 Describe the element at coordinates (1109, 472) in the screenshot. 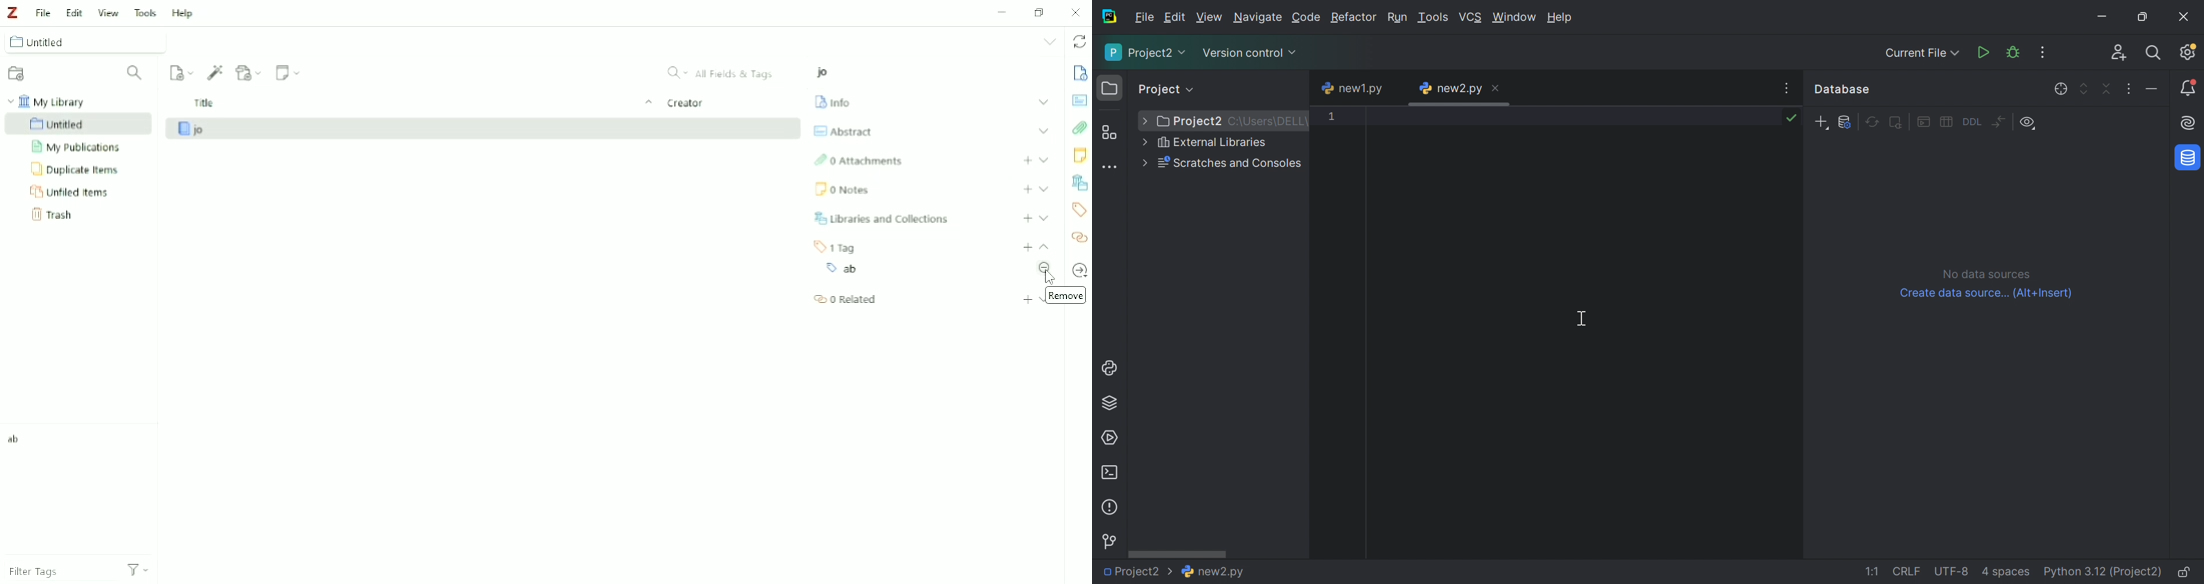

I see `Terminal` at that location.